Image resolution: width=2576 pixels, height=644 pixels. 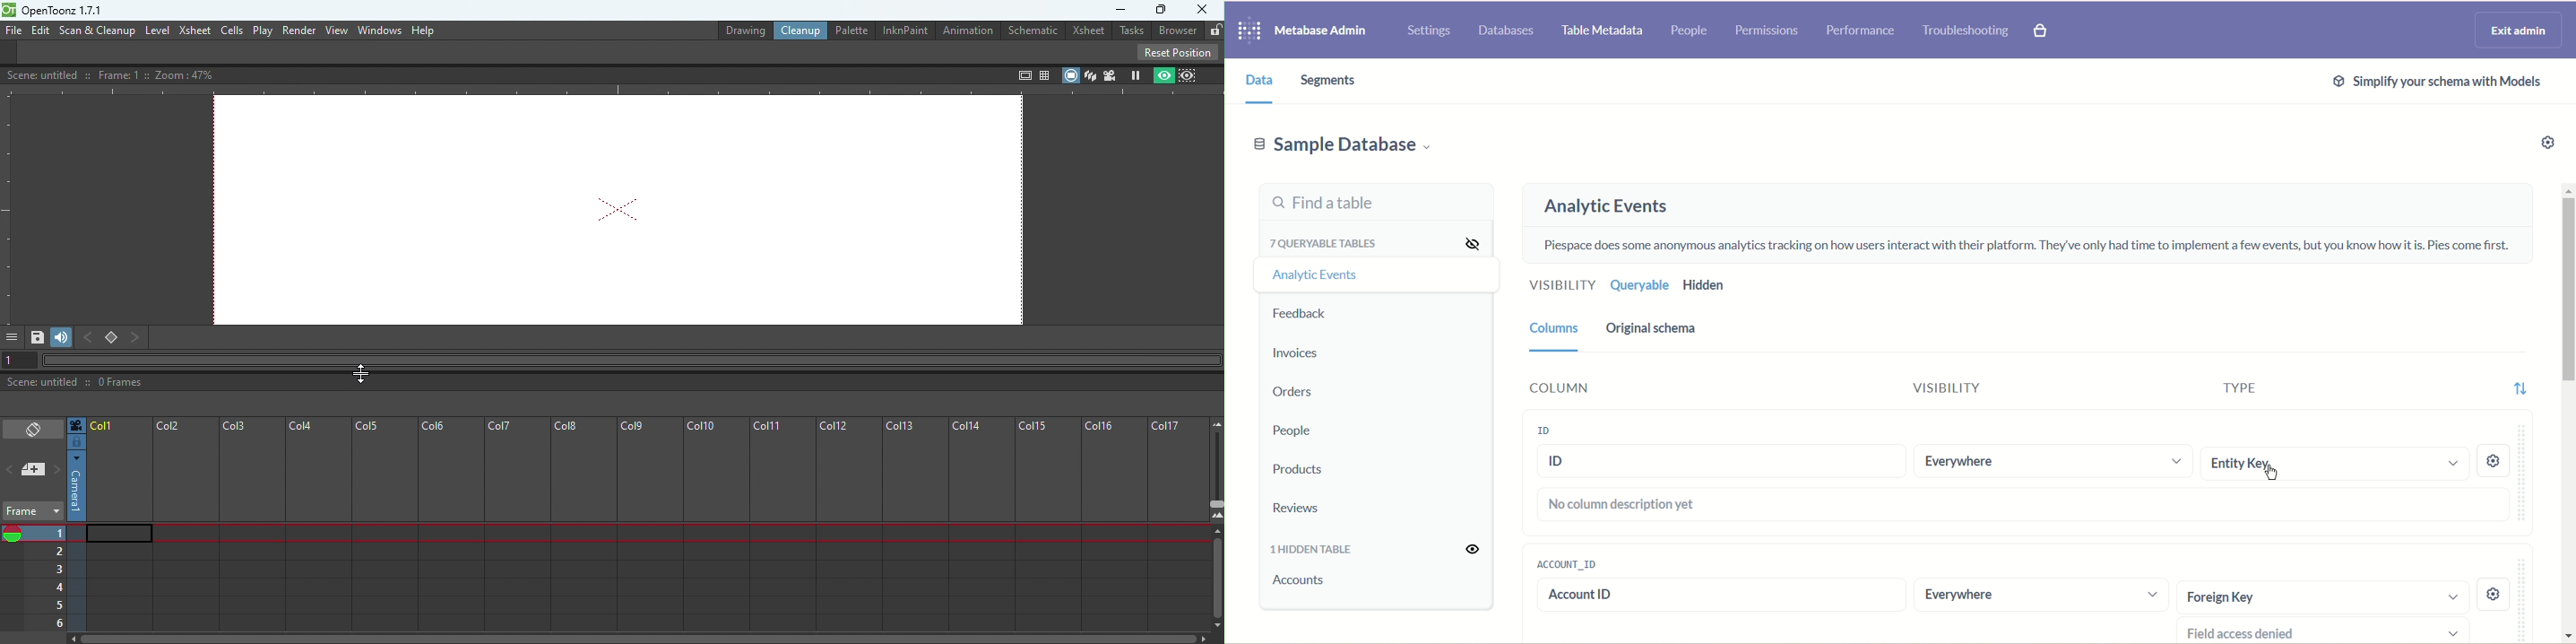 What do you see at coordinates (2495, 595) in the screenshot?
I see `setting` at bounding box center [2495, 595].